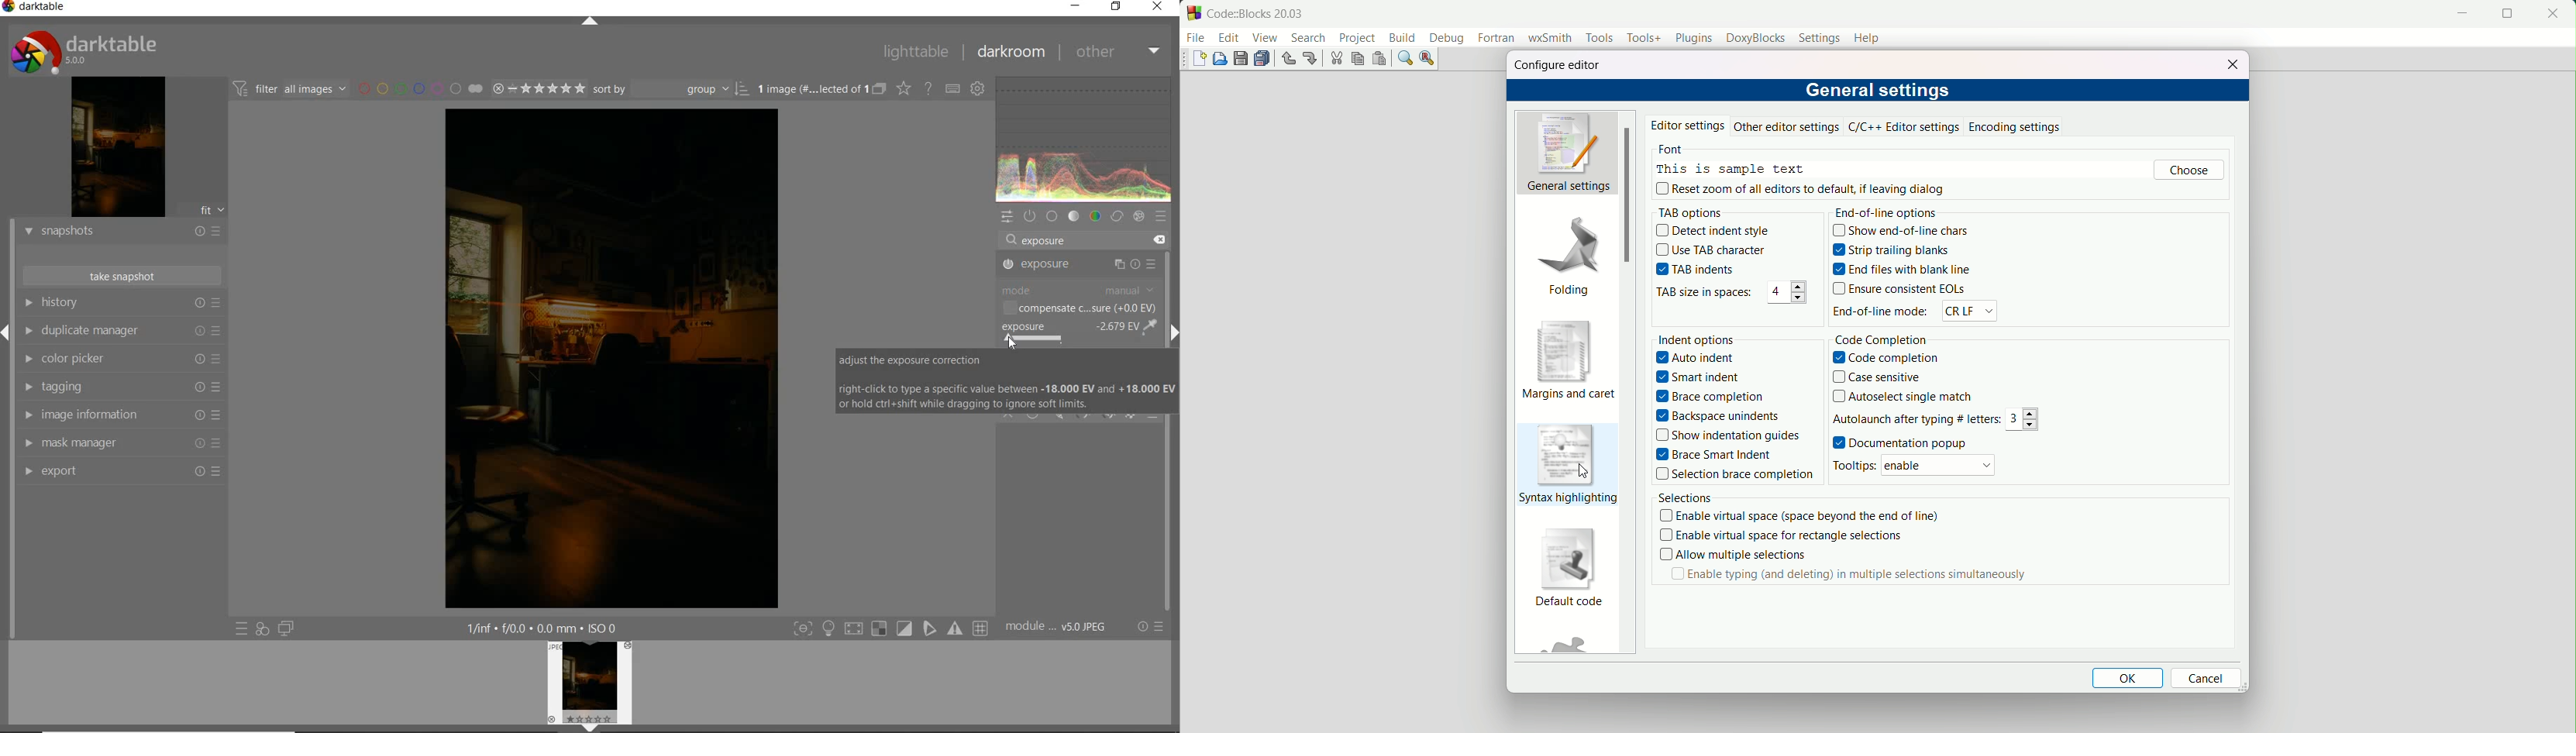 This screenshot has height=756, width=2576. I want to click on fullscreen, so click(2507, 14).